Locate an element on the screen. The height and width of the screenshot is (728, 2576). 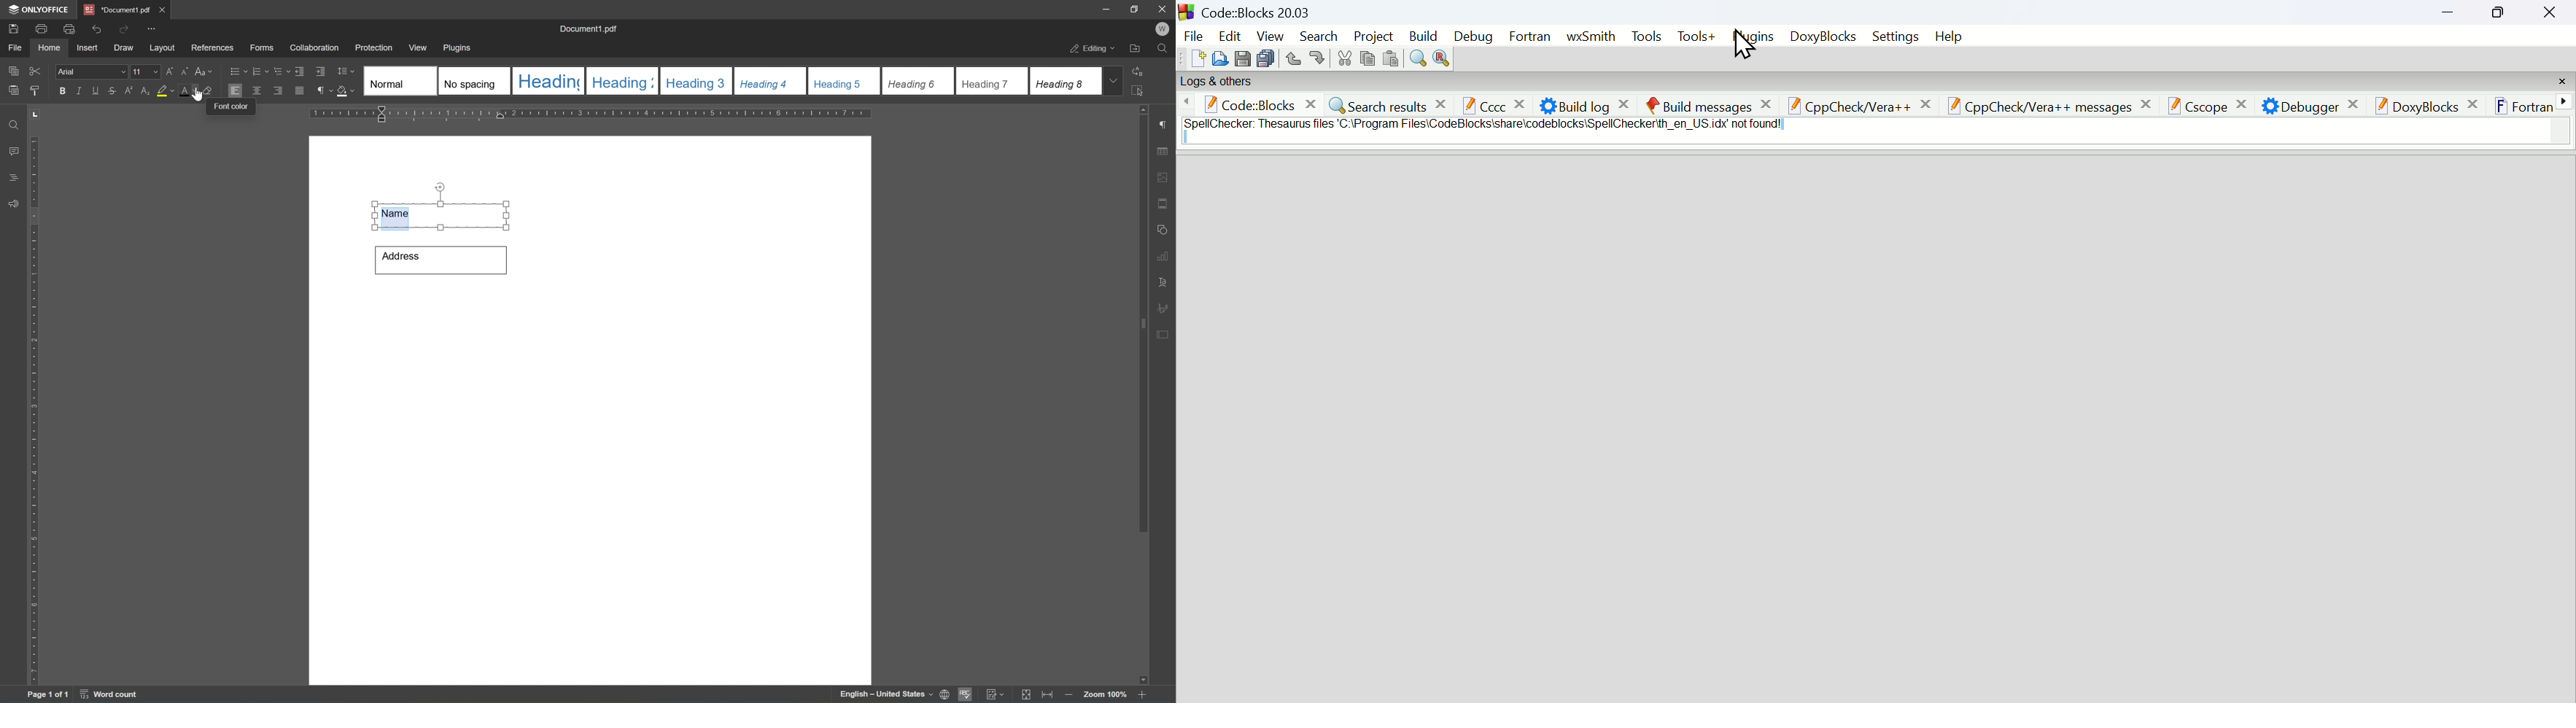
Paste is located at coordinates (1390, 57).